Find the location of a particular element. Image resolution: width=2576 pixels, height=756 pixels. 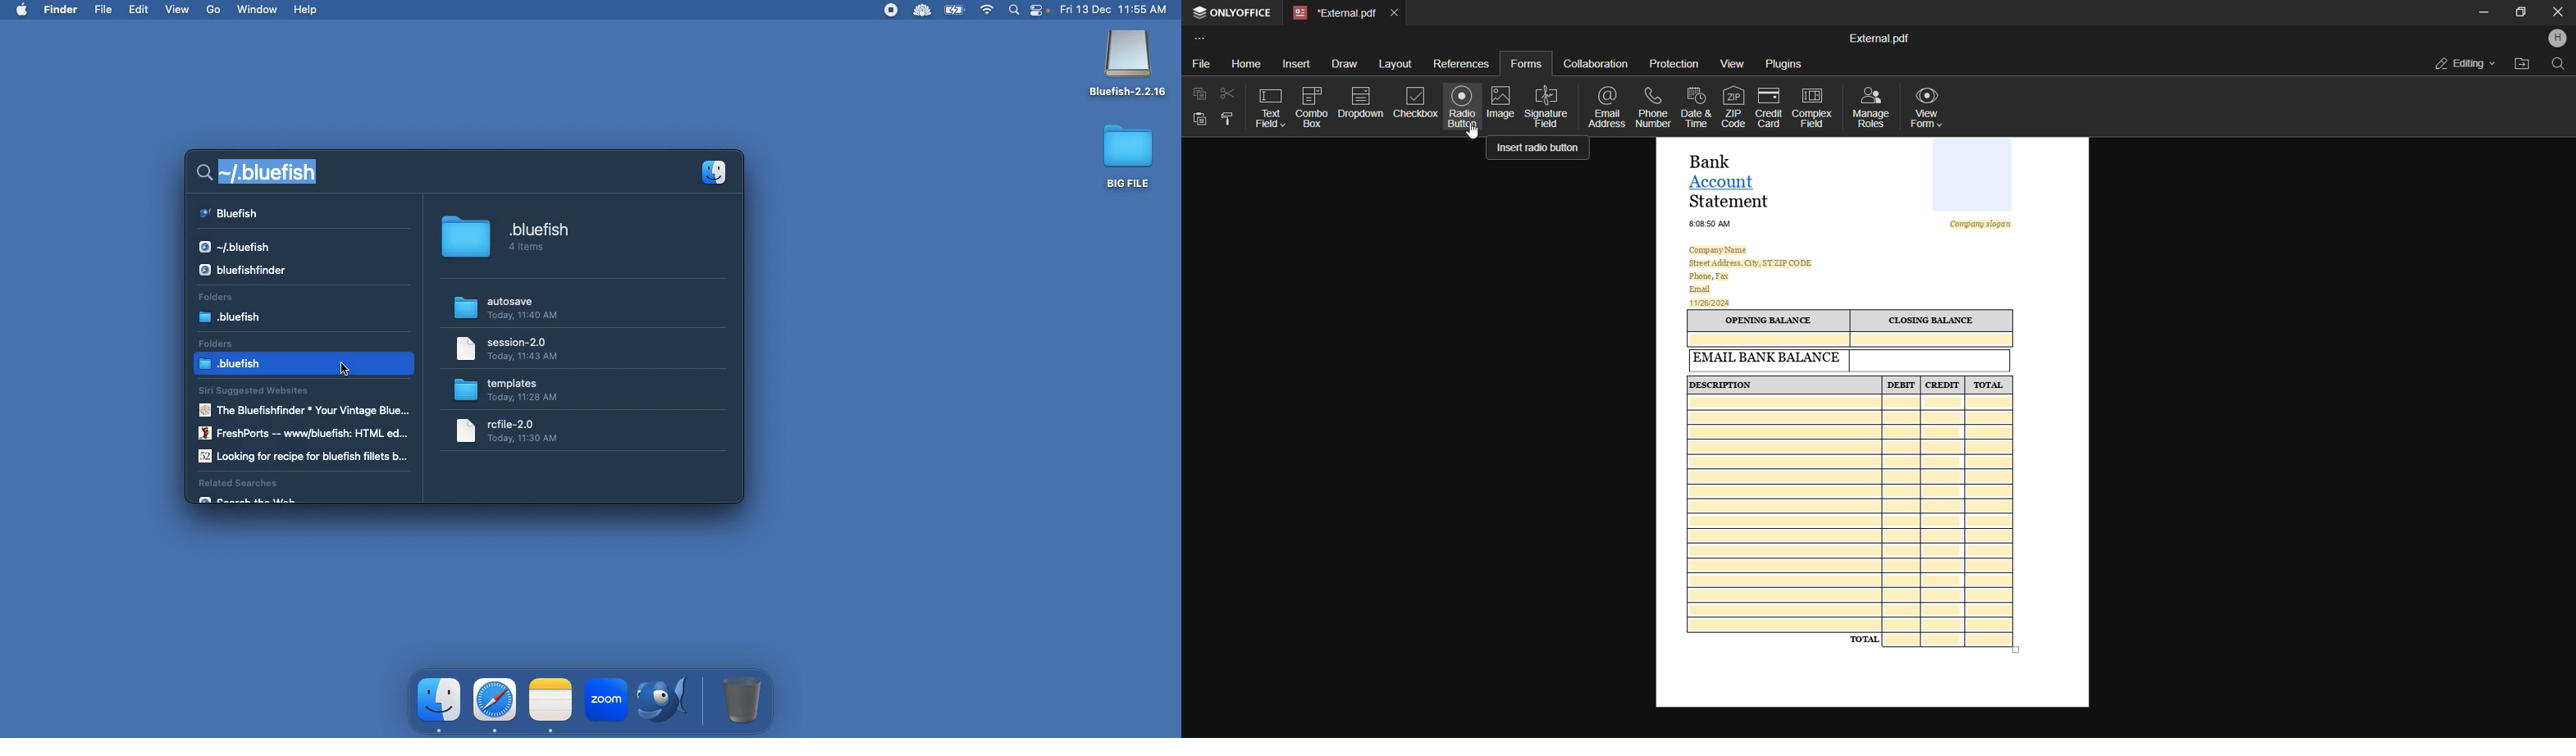

Folder is located at coordinates (511, 352).